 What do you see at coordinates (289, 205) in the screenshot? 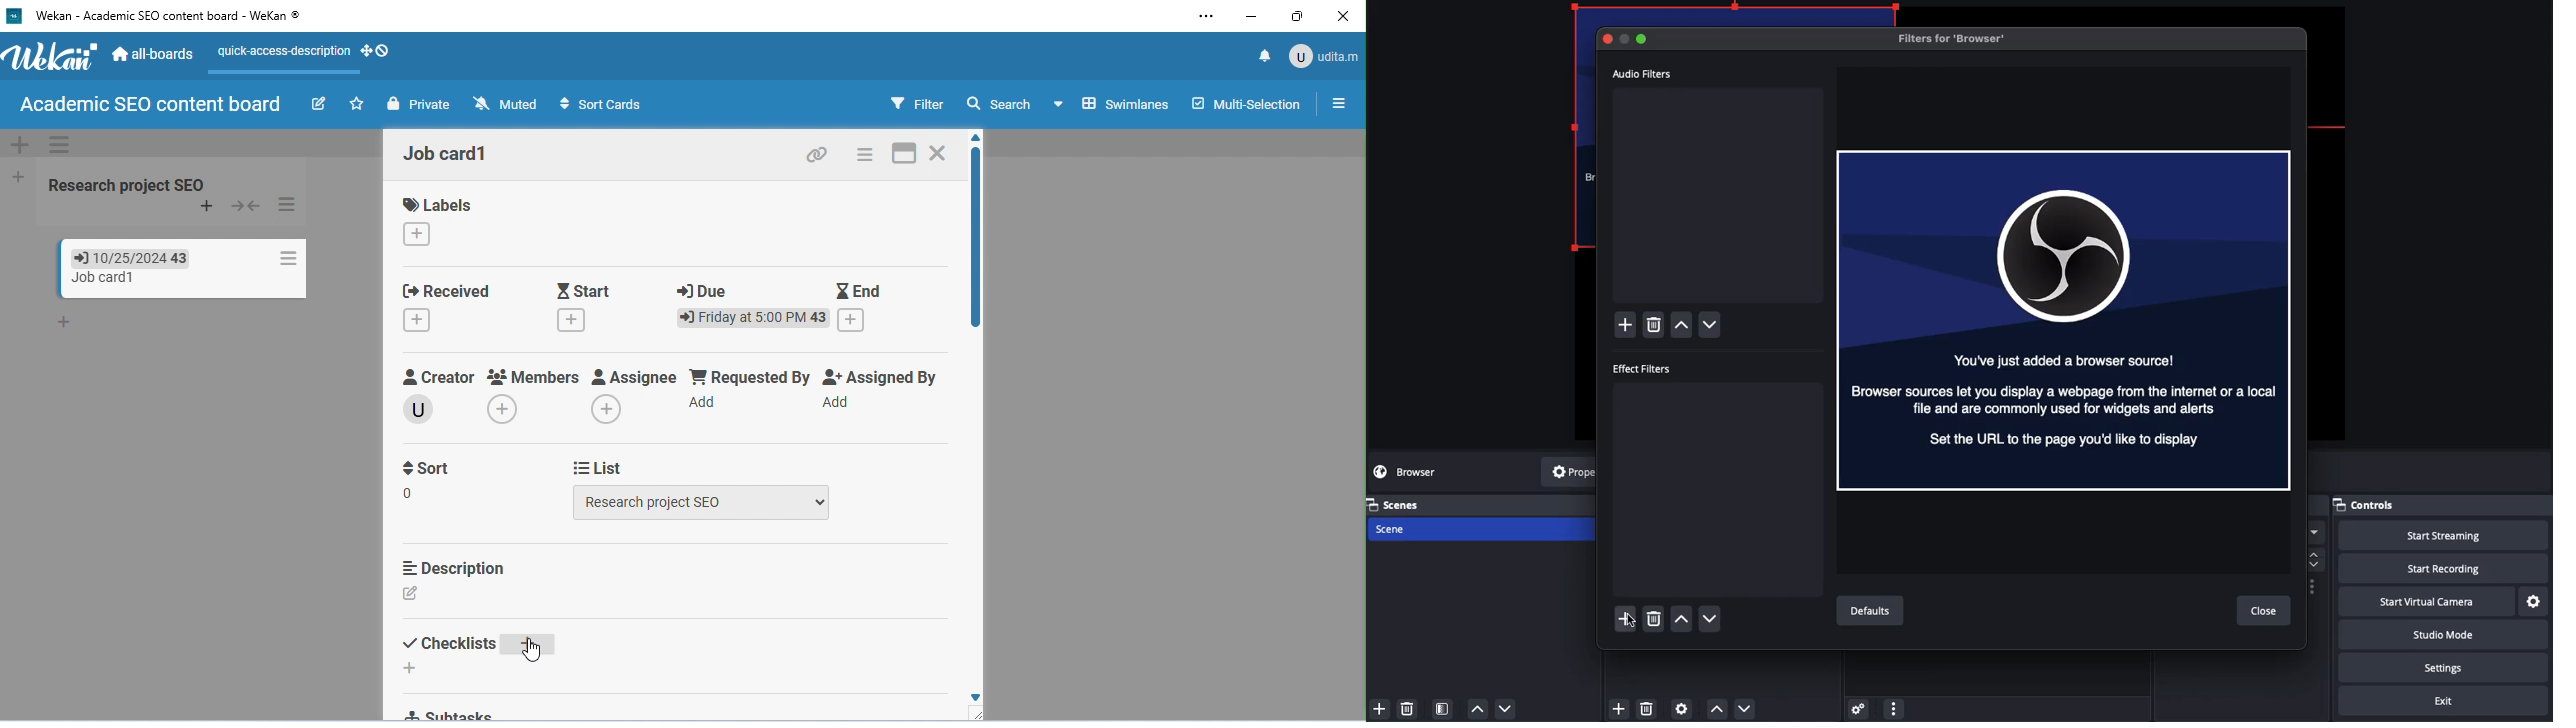
I see `list actions` at bounding box center [289, 205].